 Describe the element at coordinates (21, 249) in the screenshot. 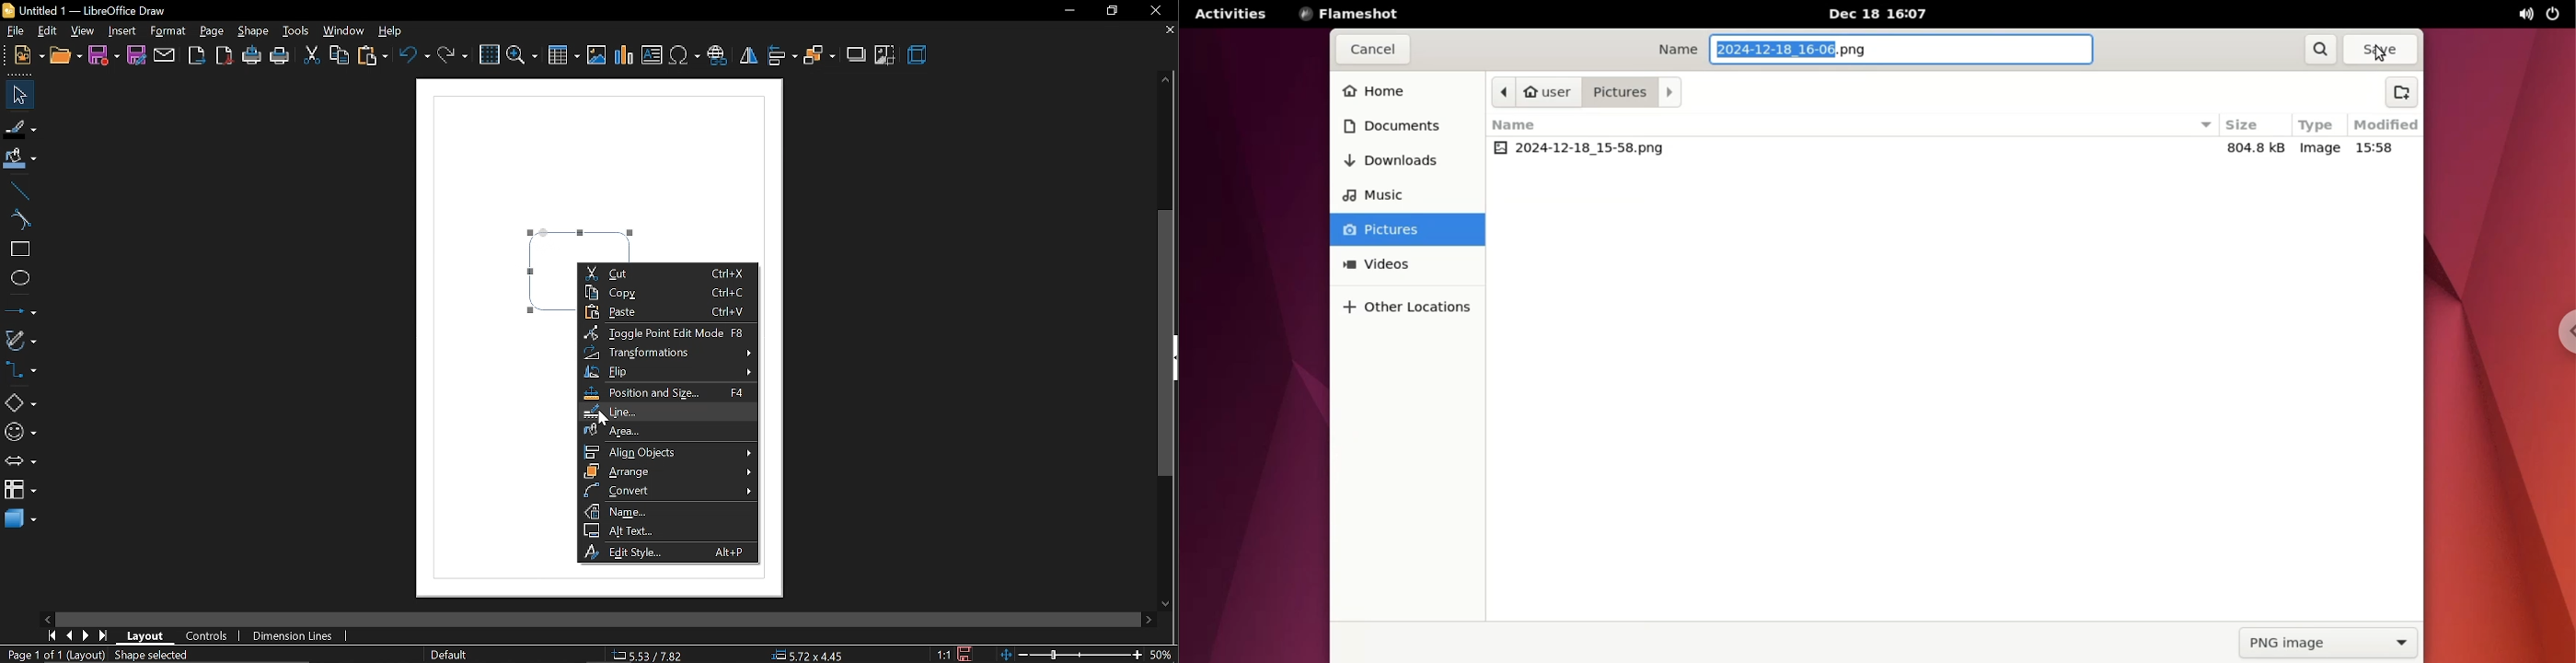

I see `rectangle` at that location.